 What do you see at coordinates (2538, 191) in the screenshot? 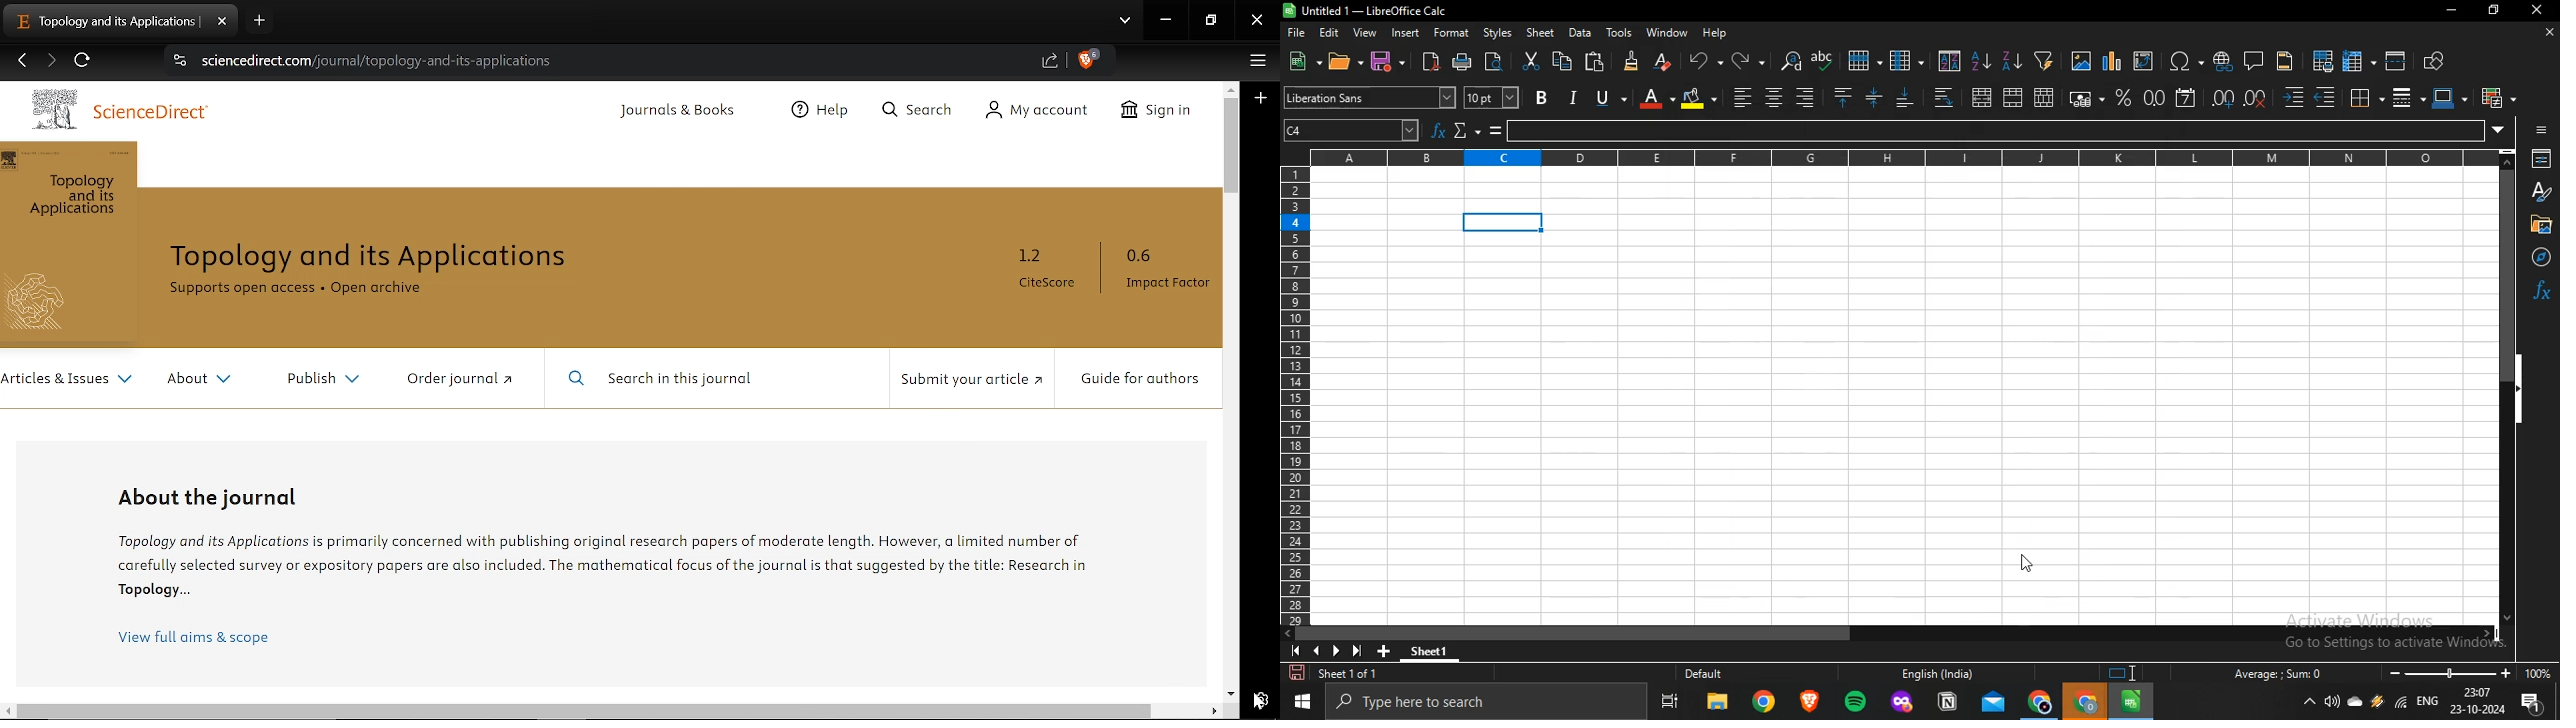
I see `styles` at bounding box center [2538, 191].